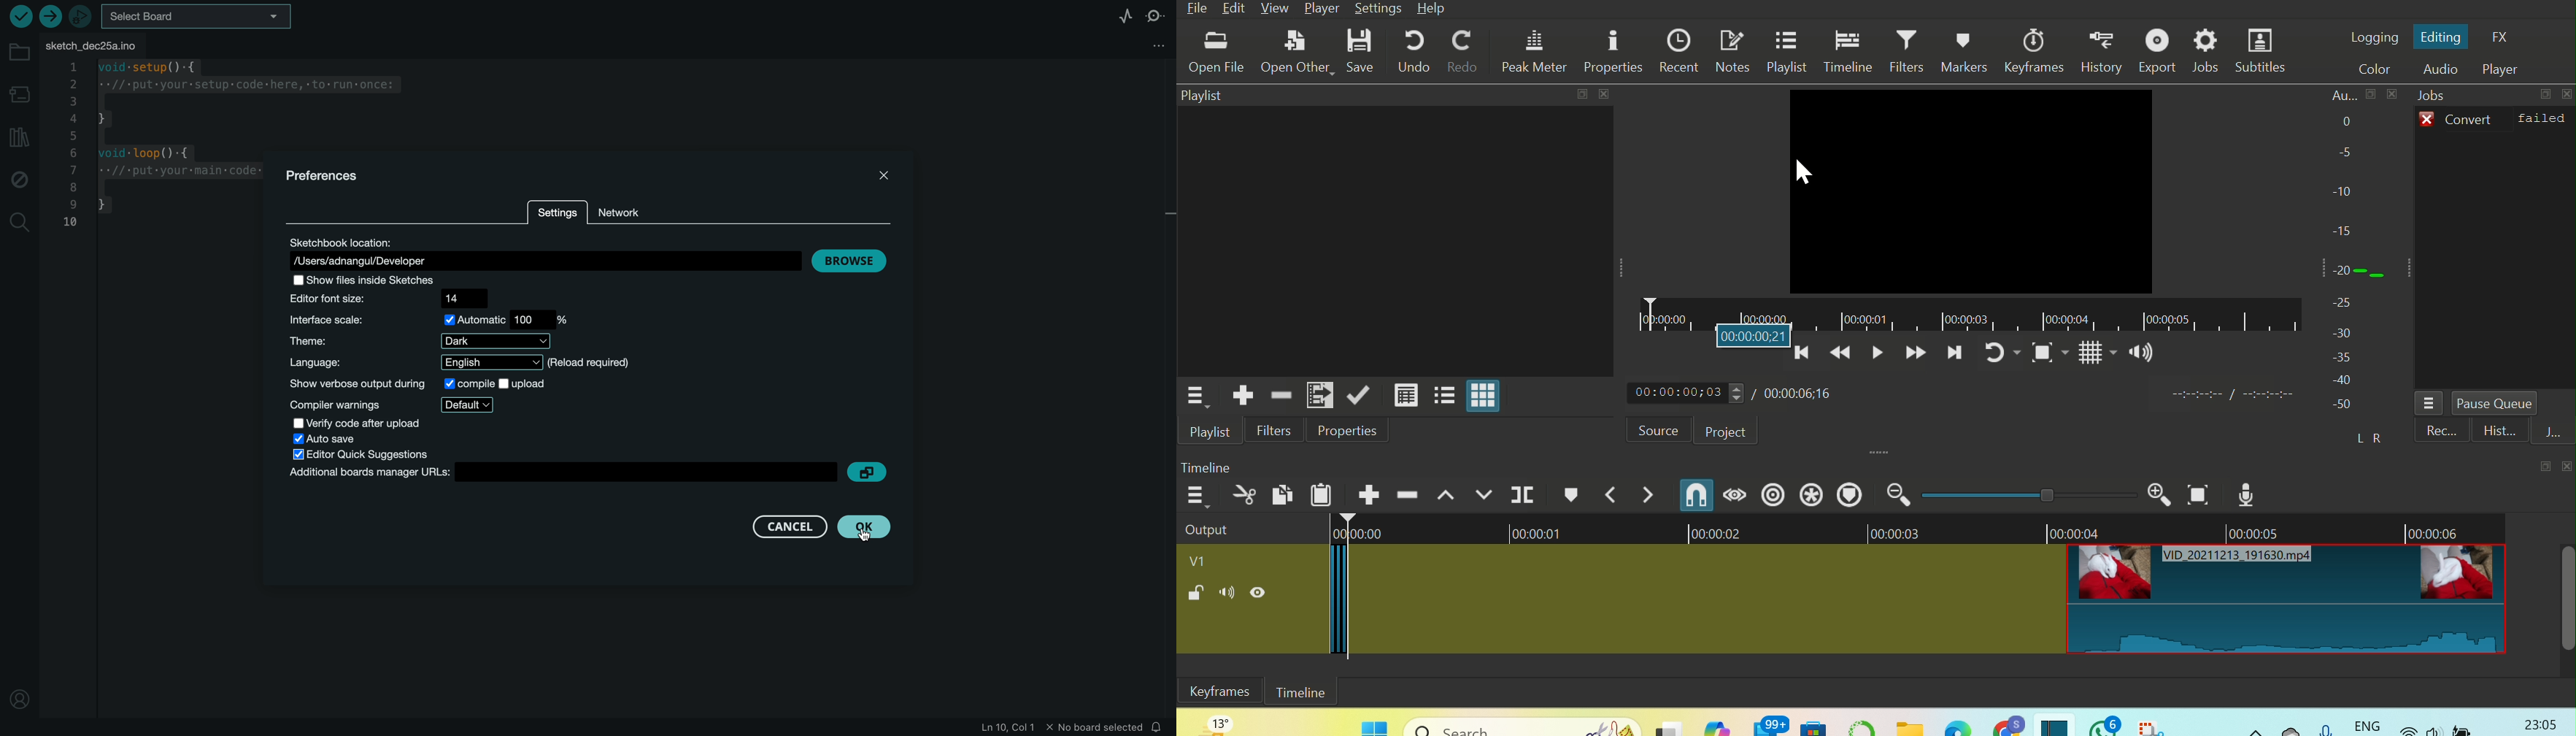  What do you see at coordinates (1849, 51) in the screenshot?
I see `Timeline` at bounding box center [1849, 51].